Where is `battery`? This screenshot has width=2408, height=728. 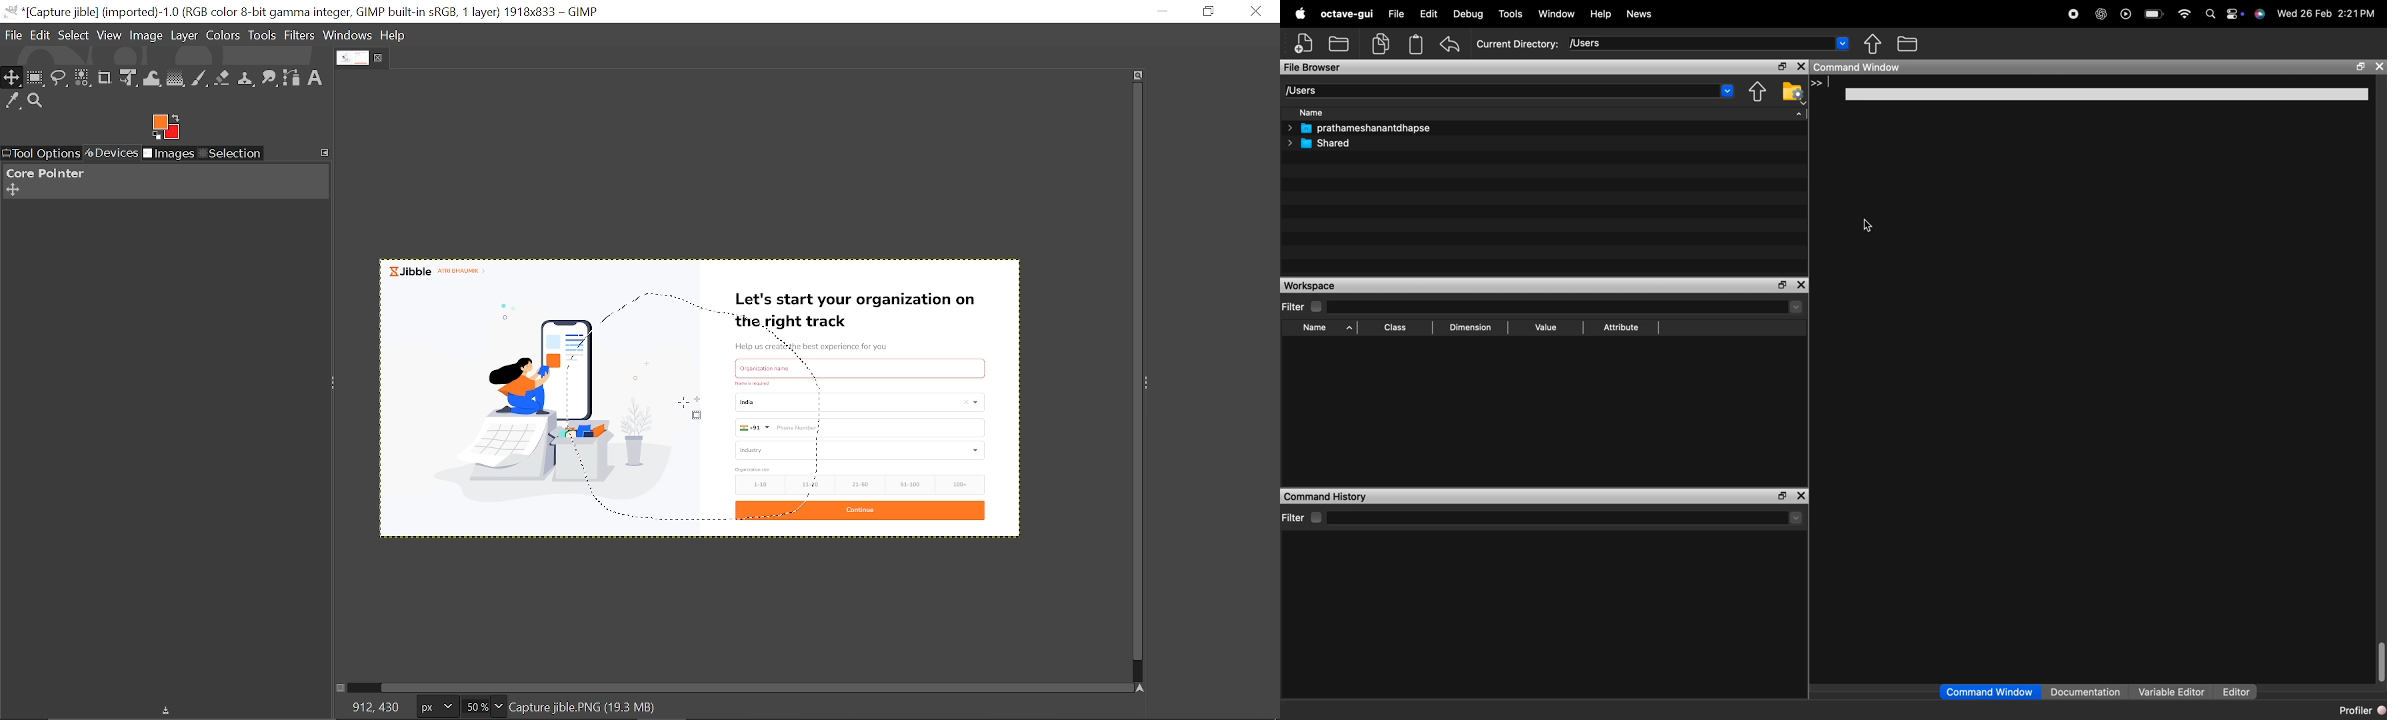
battery is located at coordinates (2157, 10).